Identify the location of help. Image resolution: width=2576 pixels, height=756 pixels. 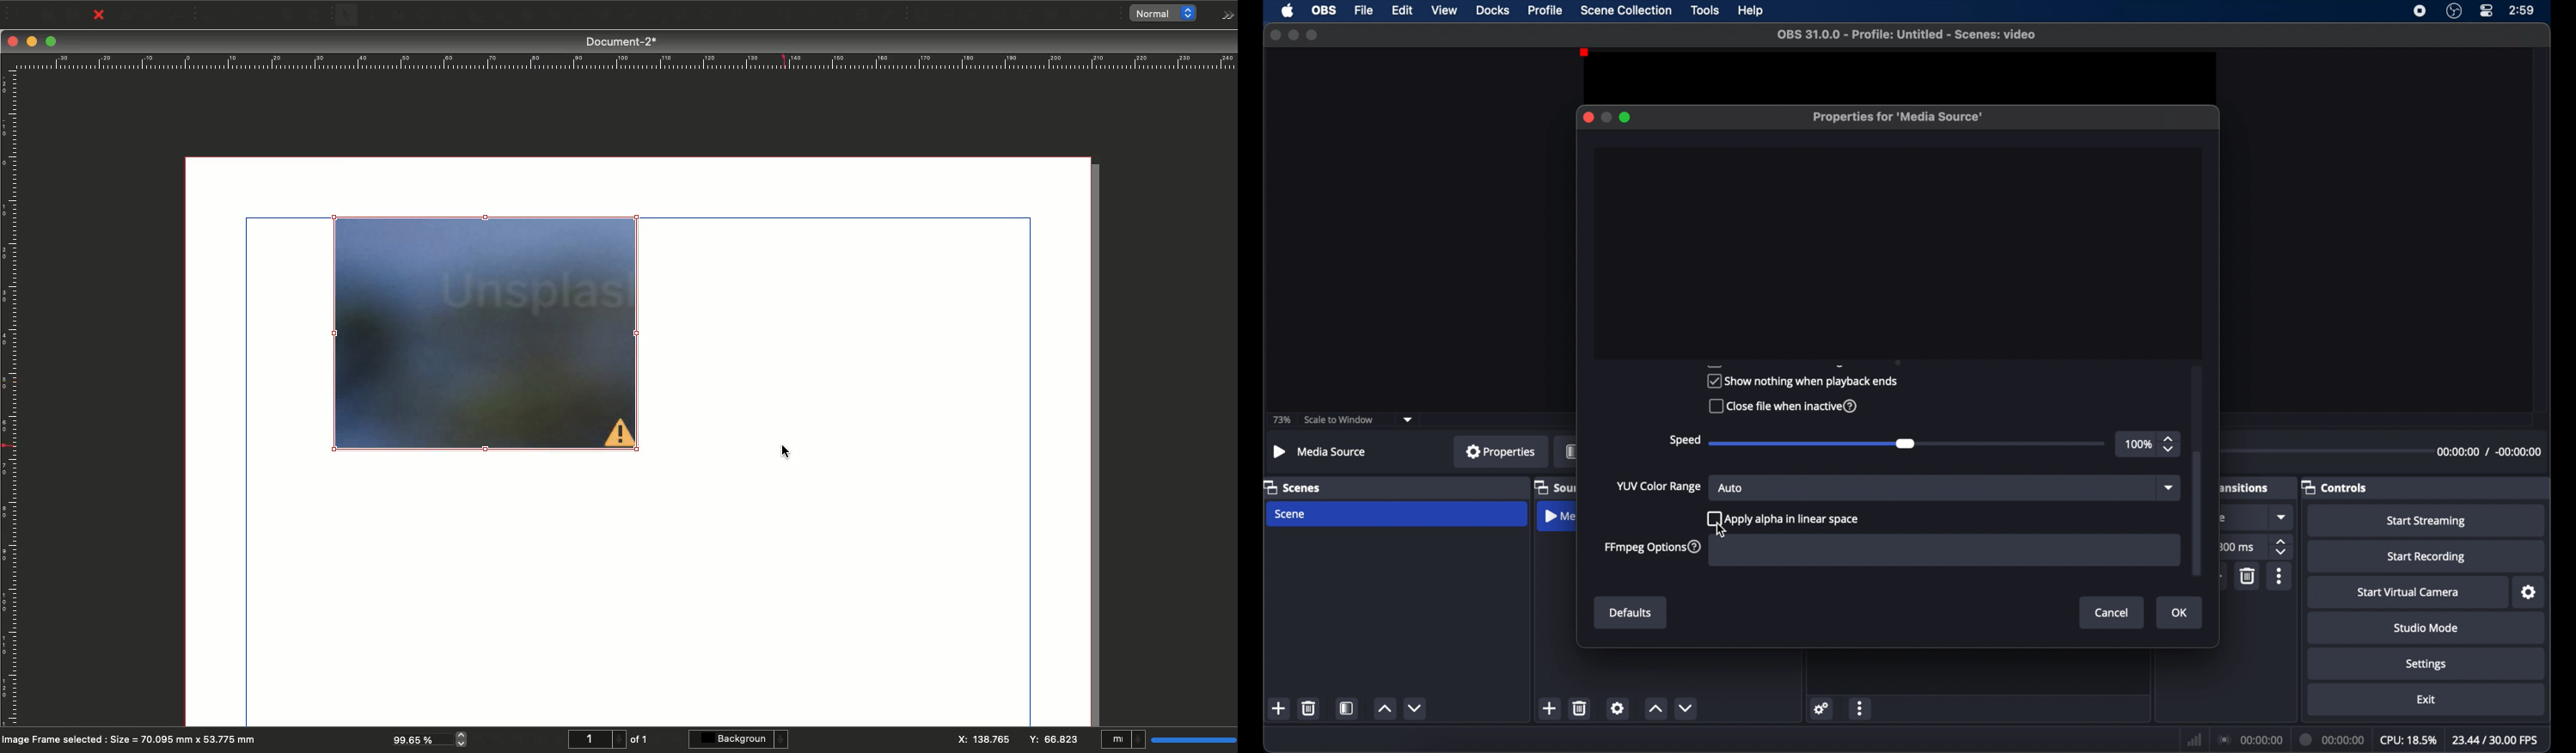
(1752, 11).